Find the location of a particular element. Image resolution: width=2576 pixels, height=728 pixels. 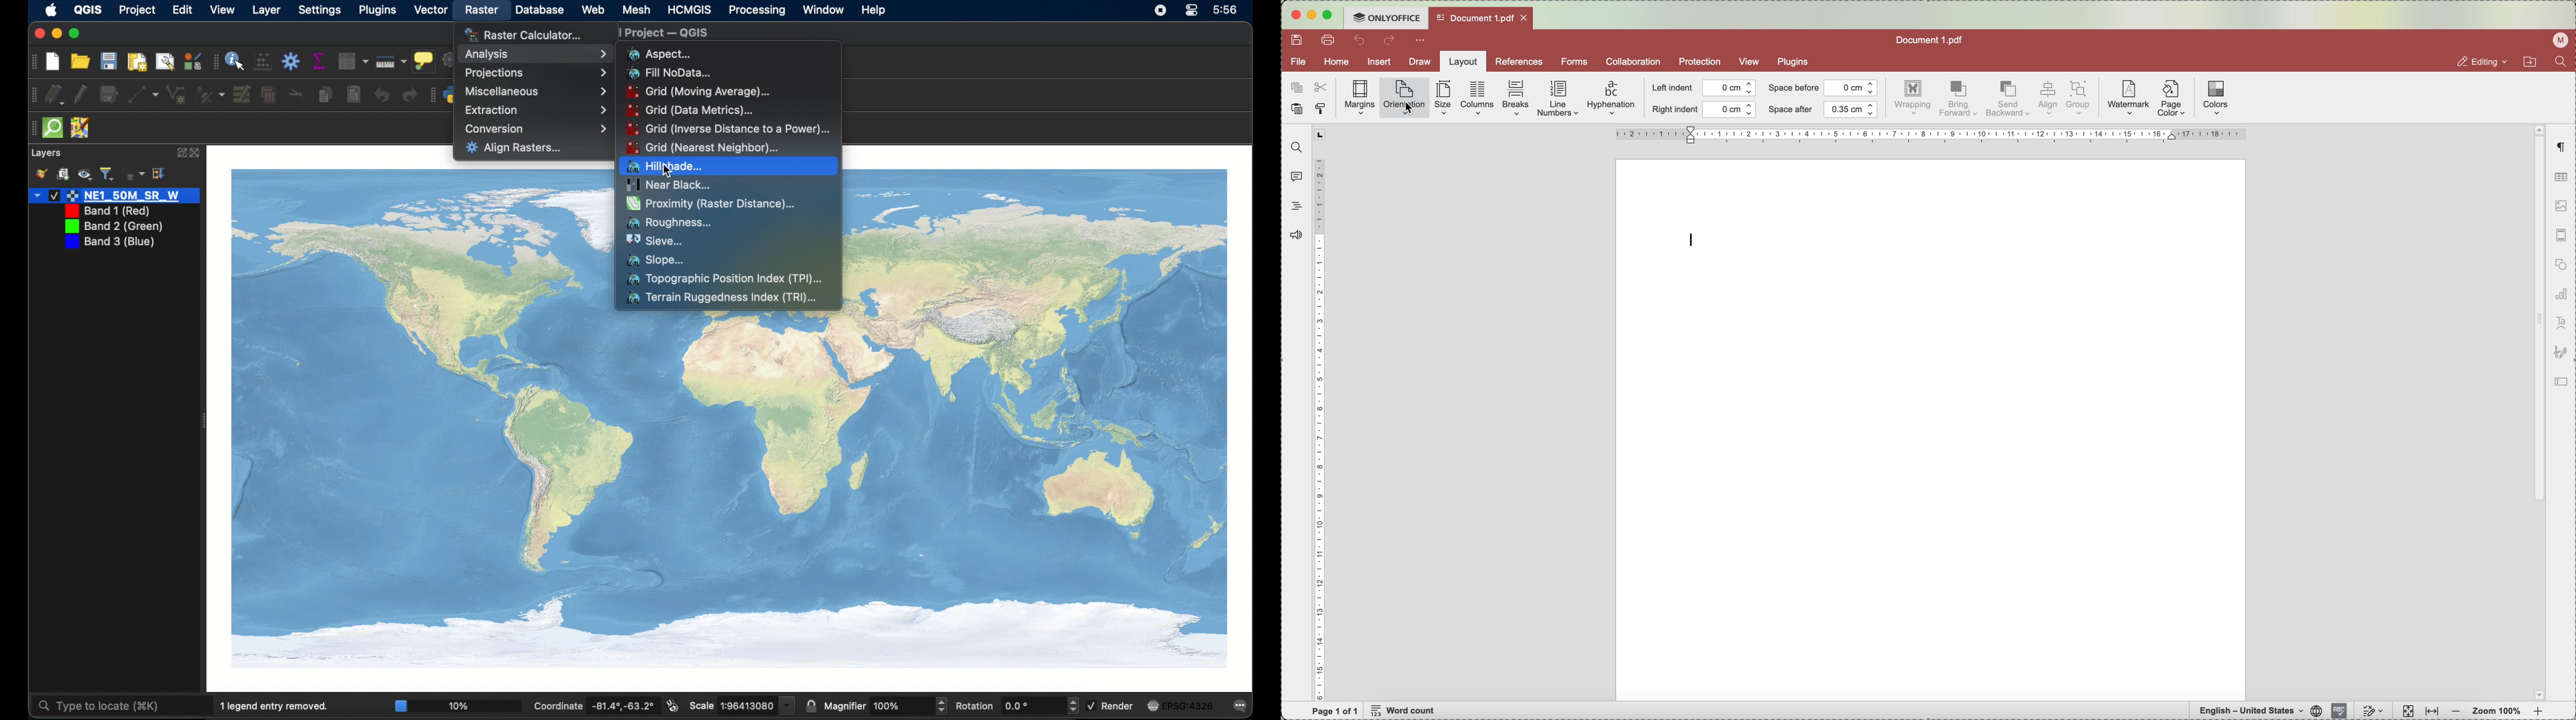

breaks is located at coordinates (1516, 99).